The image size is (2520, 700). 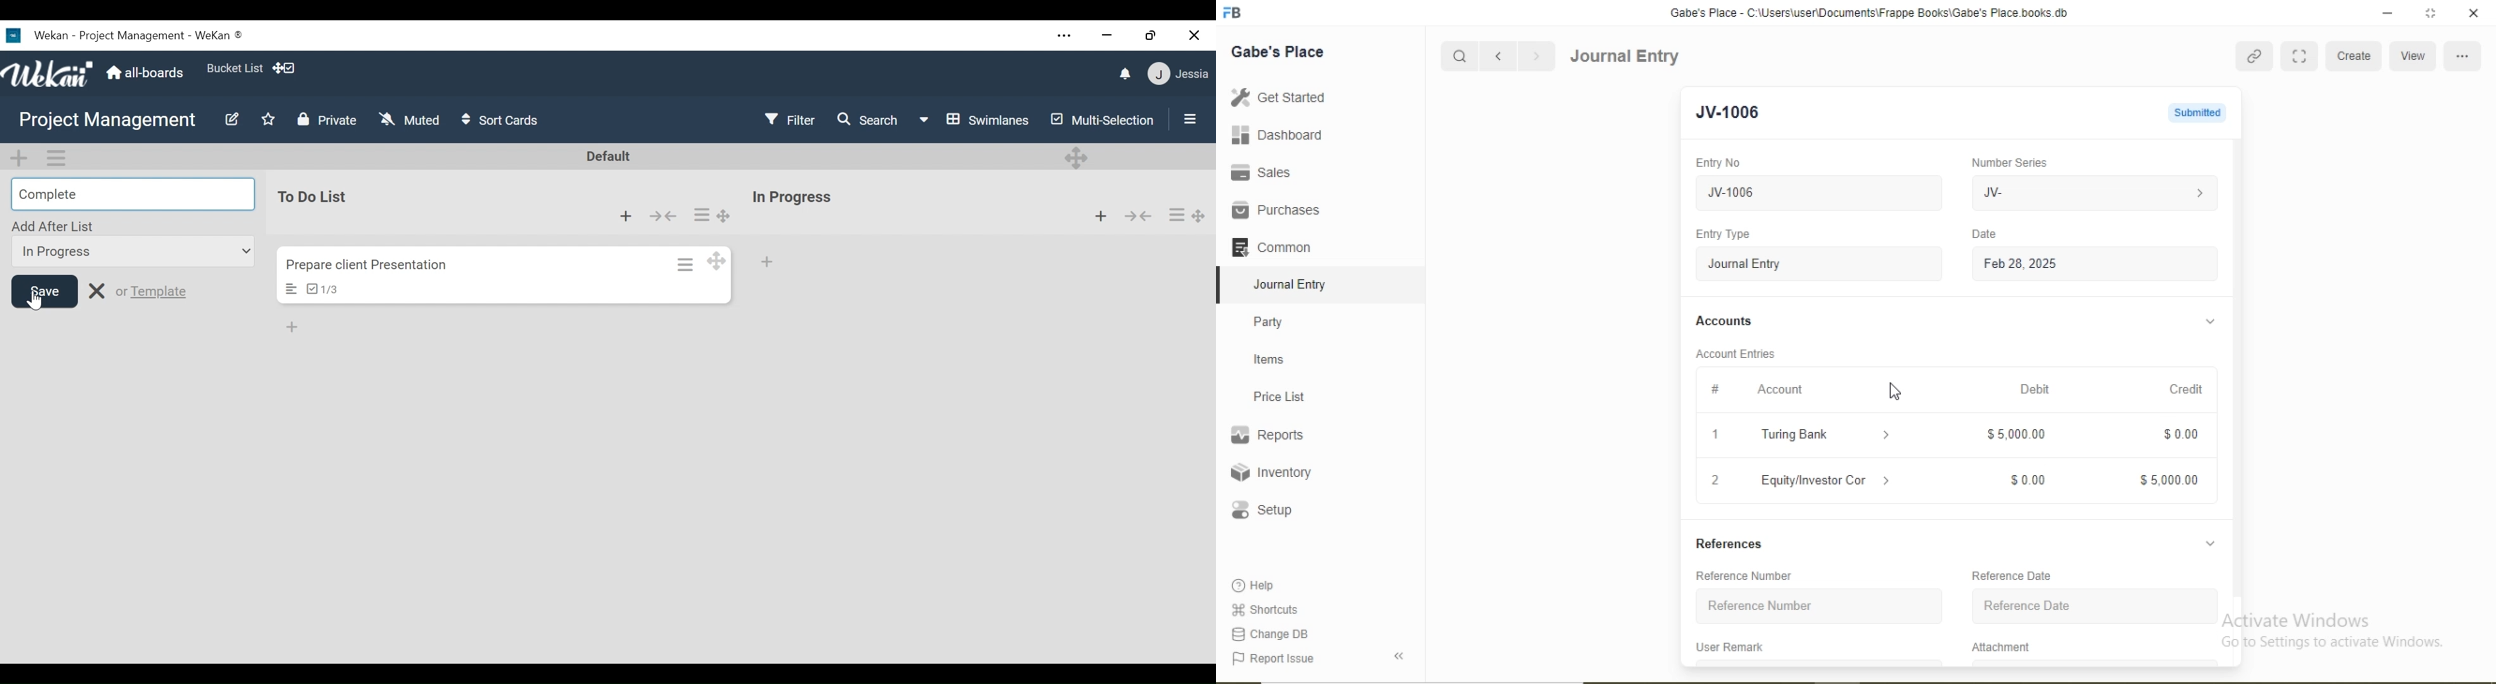 I want to click on JV-1006, so click(x=1768, y=193).